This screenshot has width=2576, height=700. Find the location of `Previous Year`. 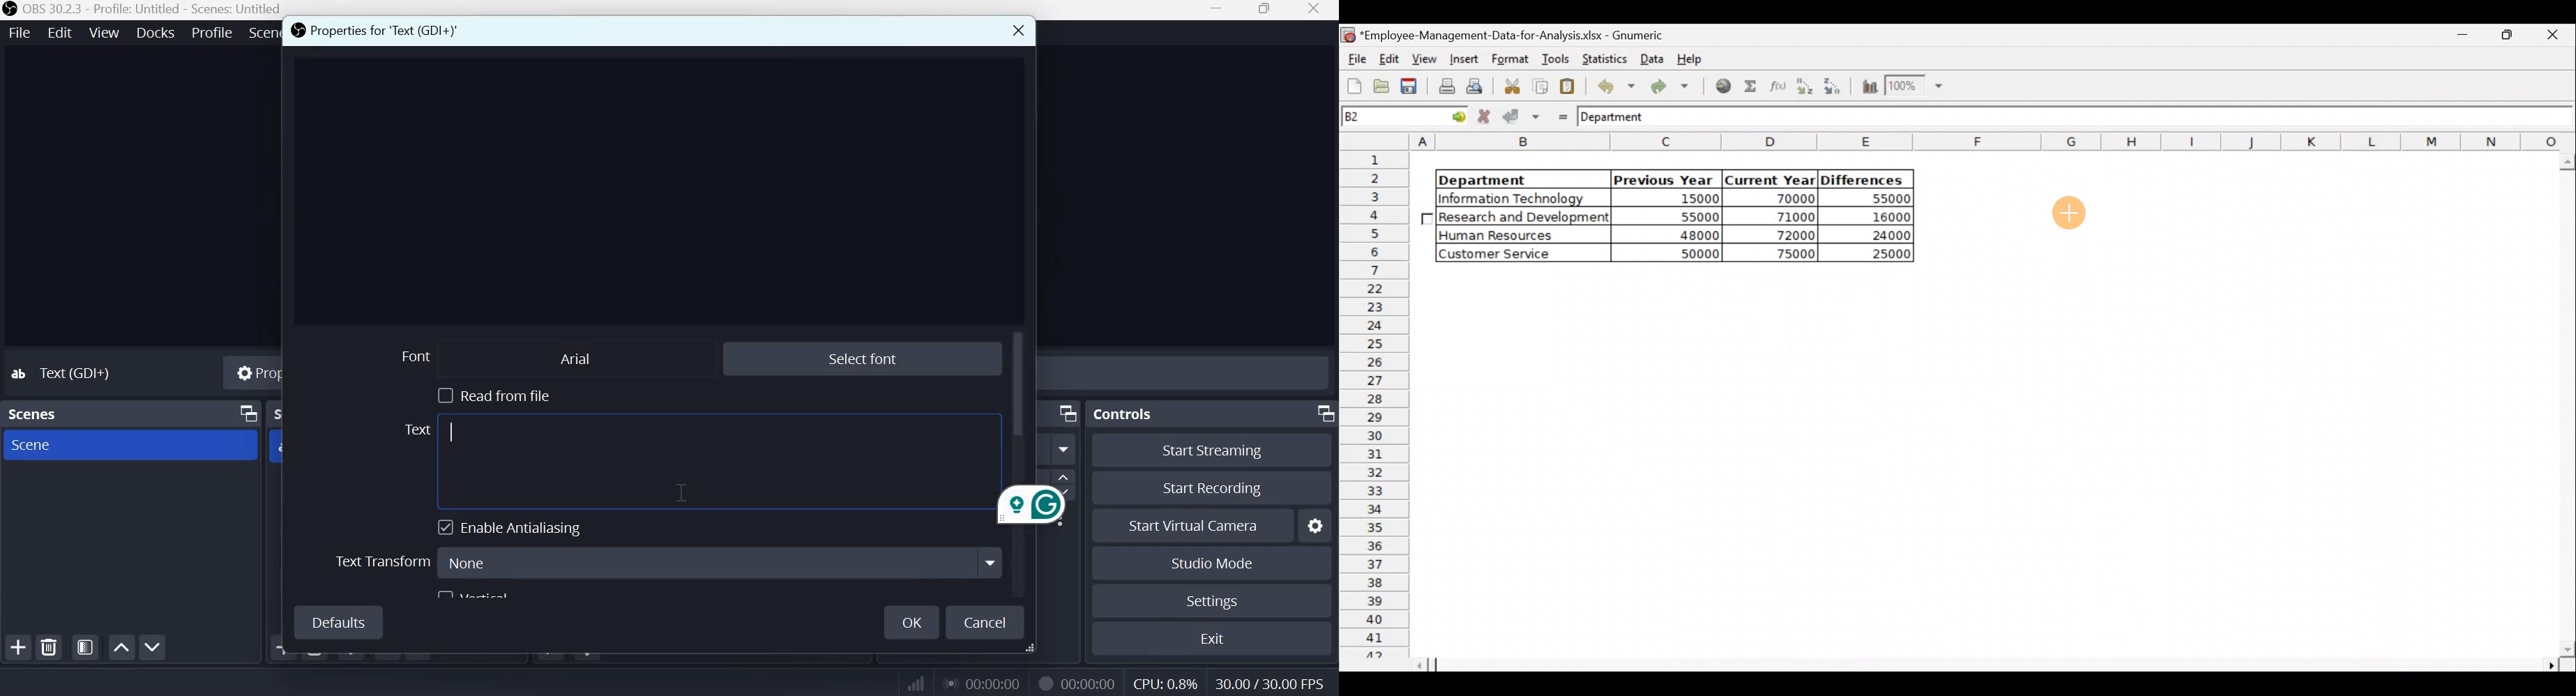

Previous Year is located at coordinates (1664, 177).